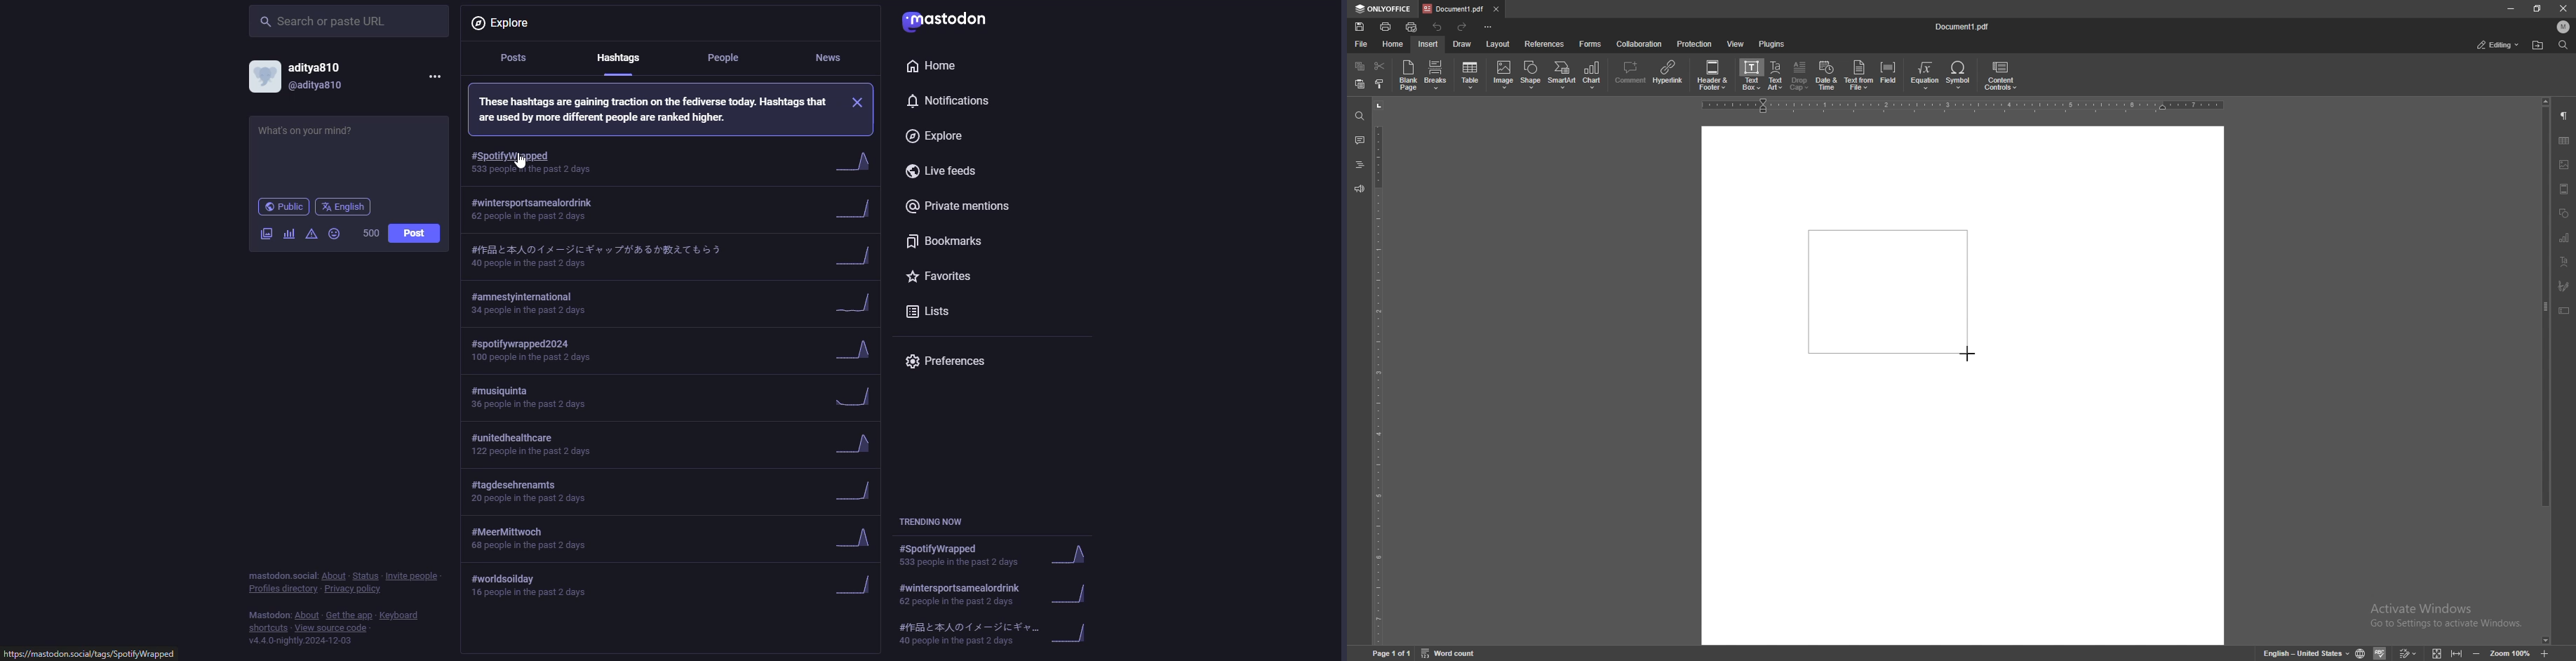 This screenshot has height=672, width=2576. What do you see at coordinates (1359, 27) in the screenshot?
I see `save` at bounding box center [1359, 27].